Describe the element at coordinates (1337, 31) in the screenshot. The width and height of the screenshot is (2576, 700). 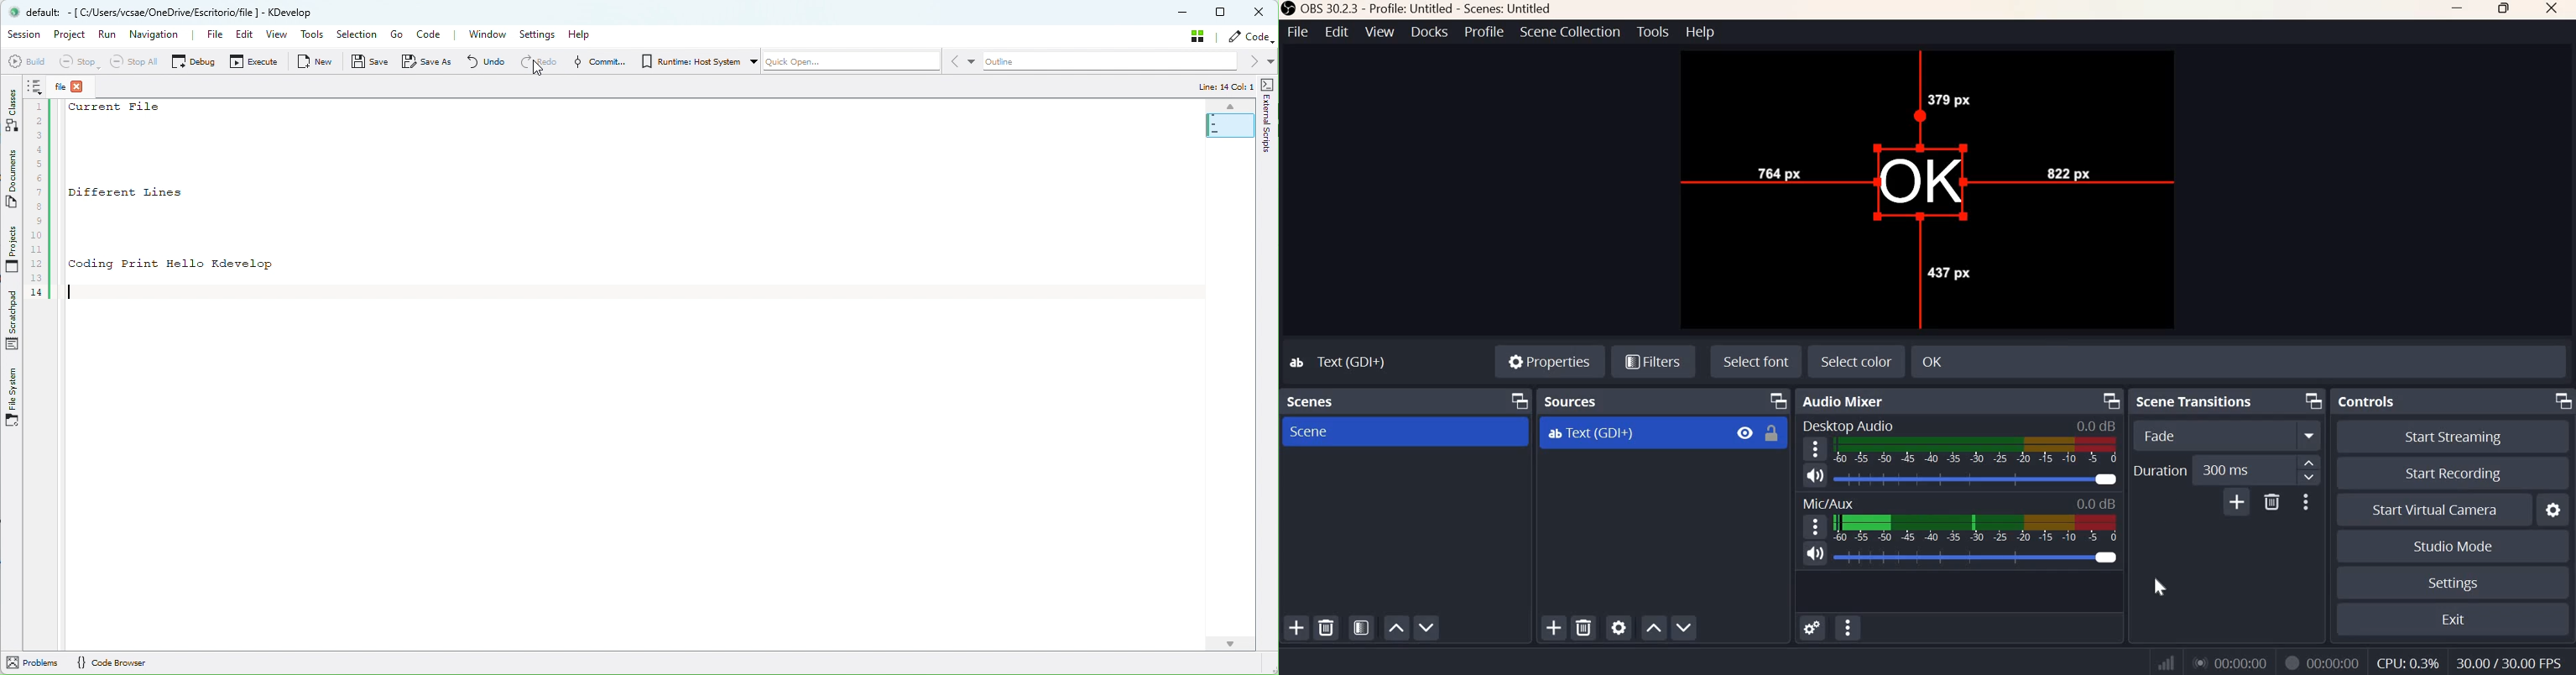
I see `Edit` at that location.